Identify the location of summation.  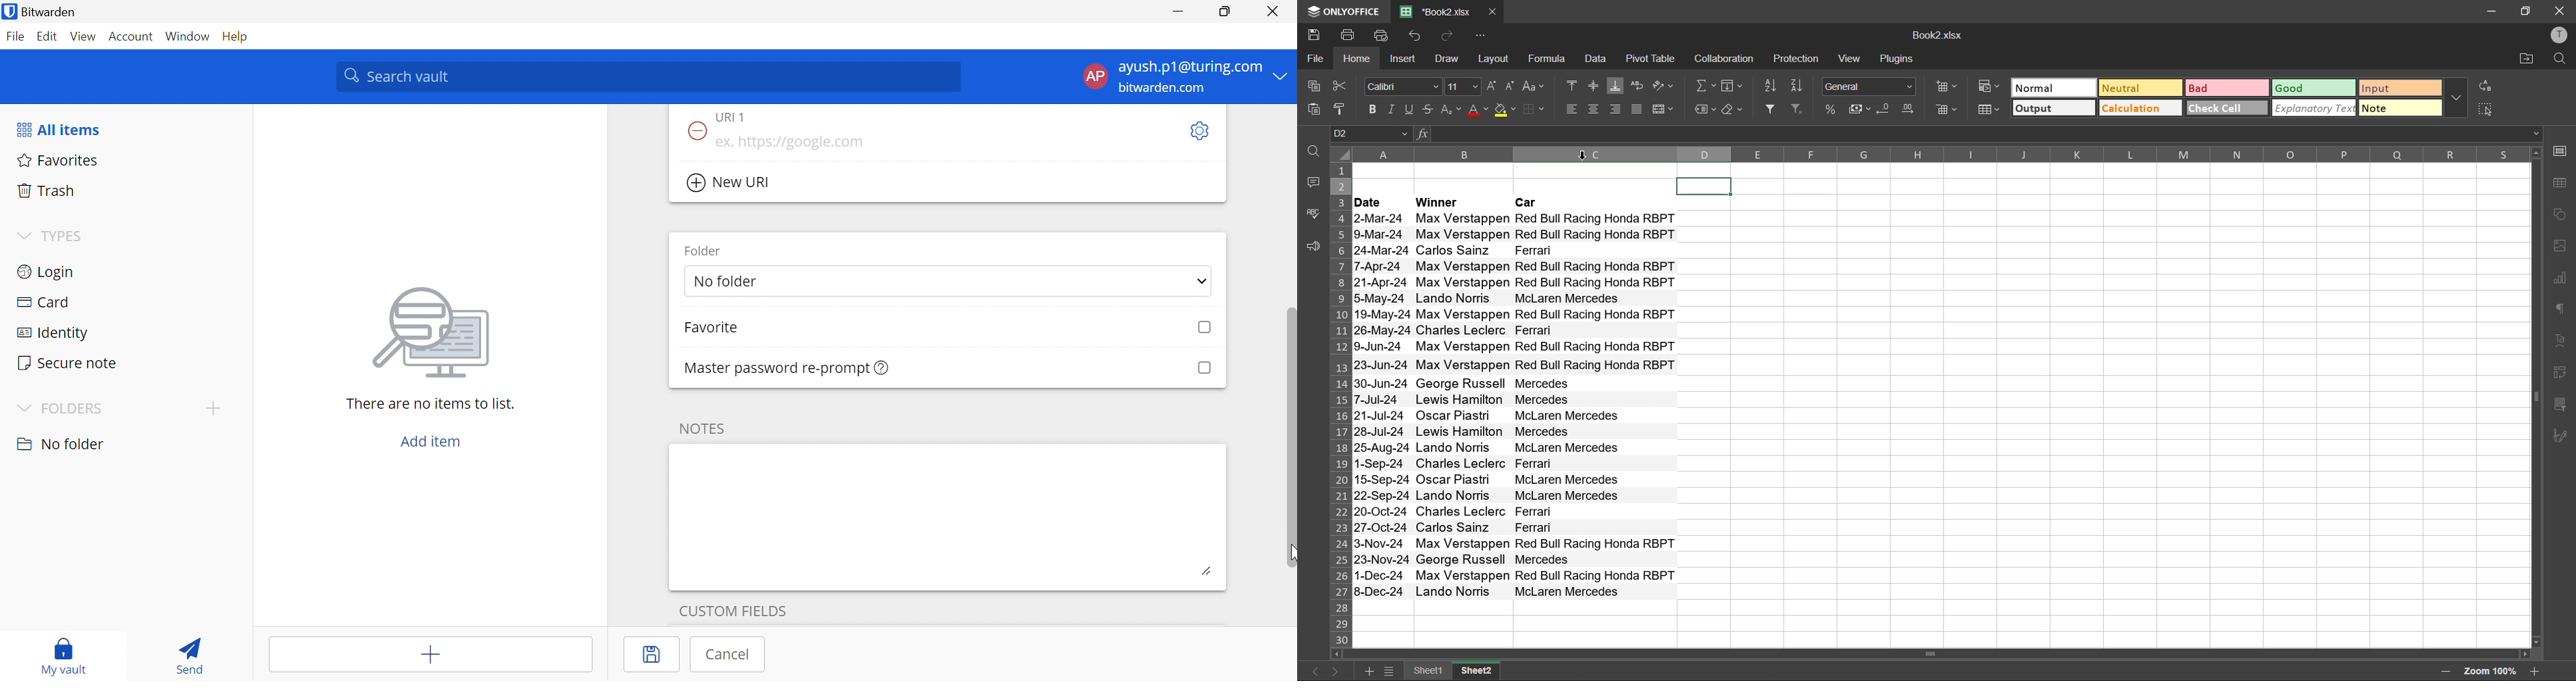
(1704, 87).